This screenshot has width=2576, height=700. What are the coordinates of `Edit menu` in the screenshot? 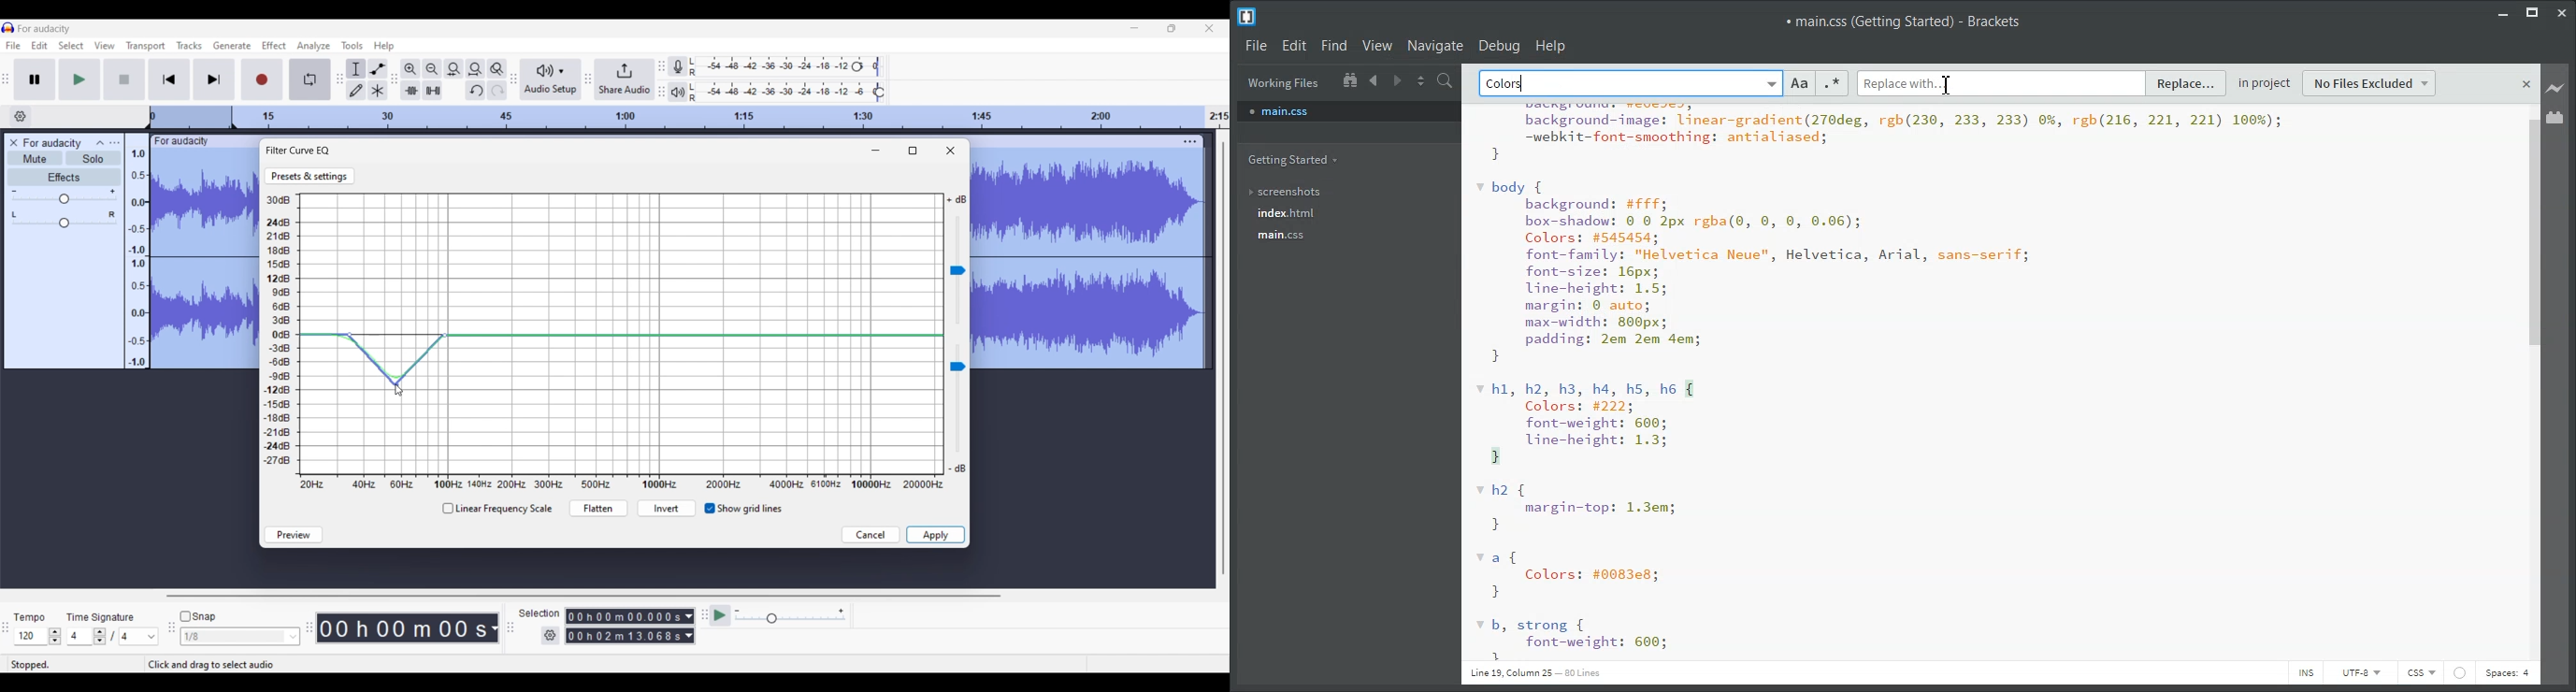 It's located at (40, 46).